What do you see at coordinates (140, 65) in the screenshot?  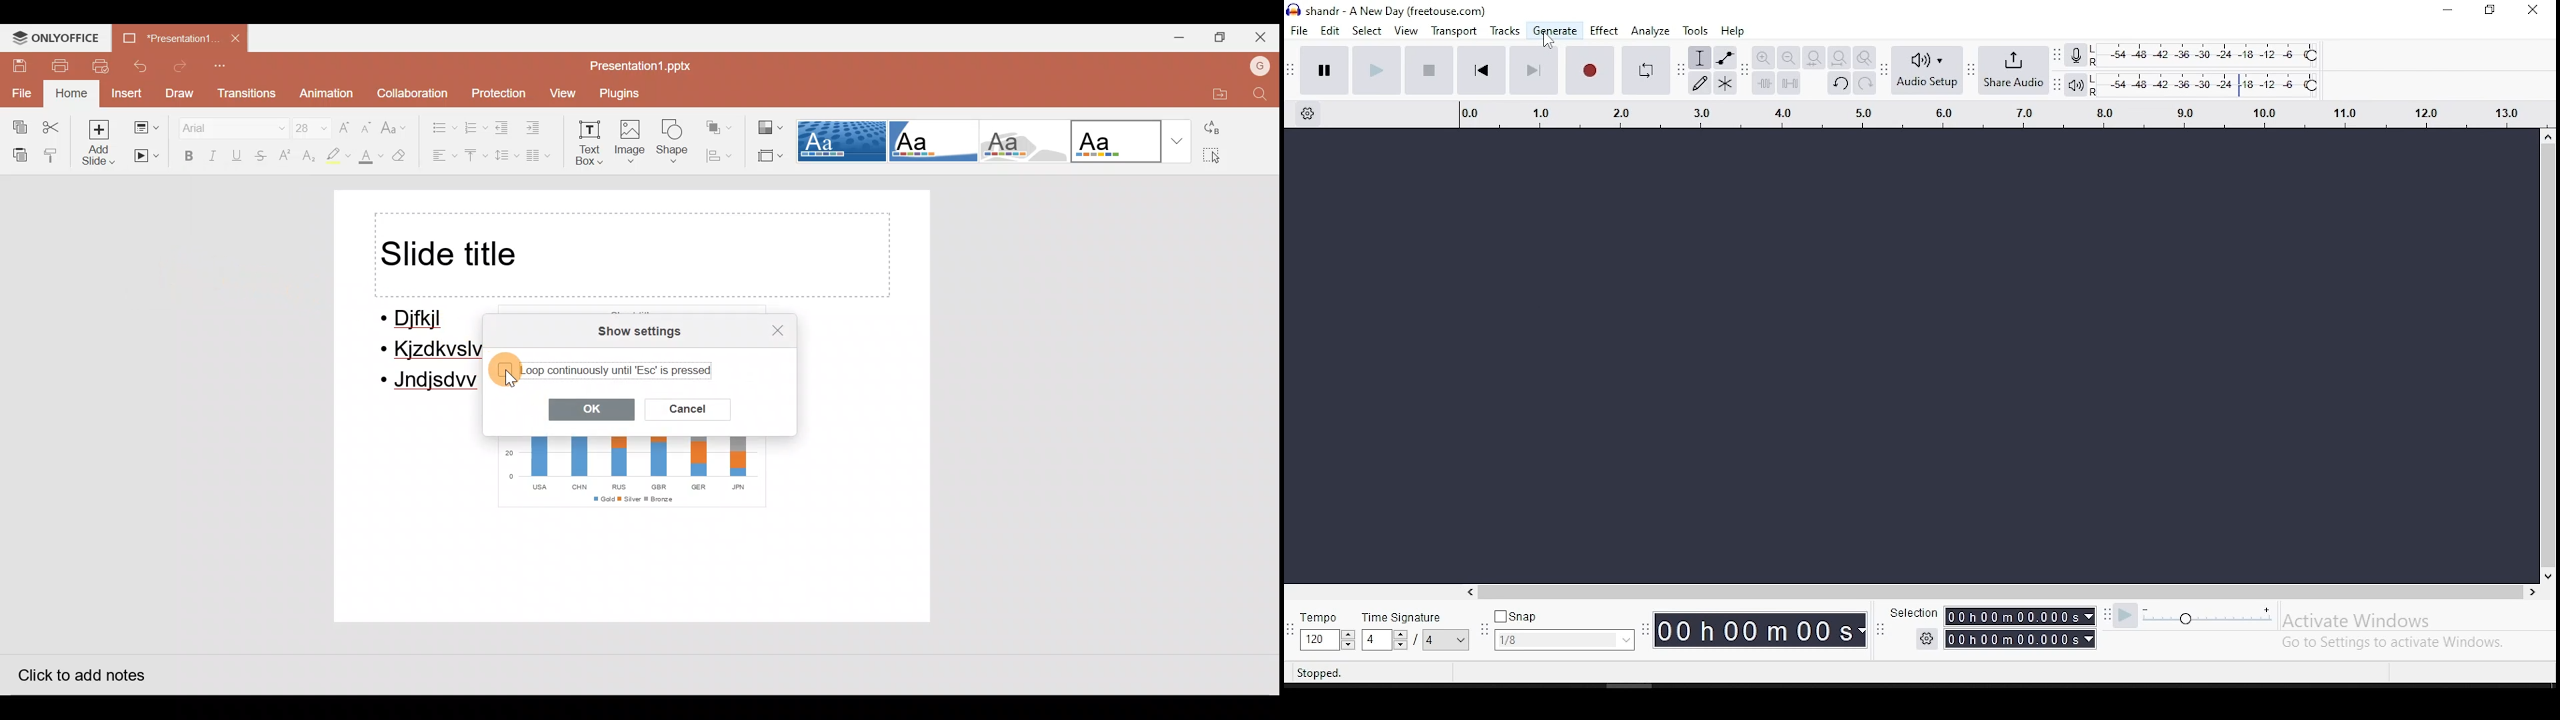 I see `Undo` at bounding box center [140, 65].